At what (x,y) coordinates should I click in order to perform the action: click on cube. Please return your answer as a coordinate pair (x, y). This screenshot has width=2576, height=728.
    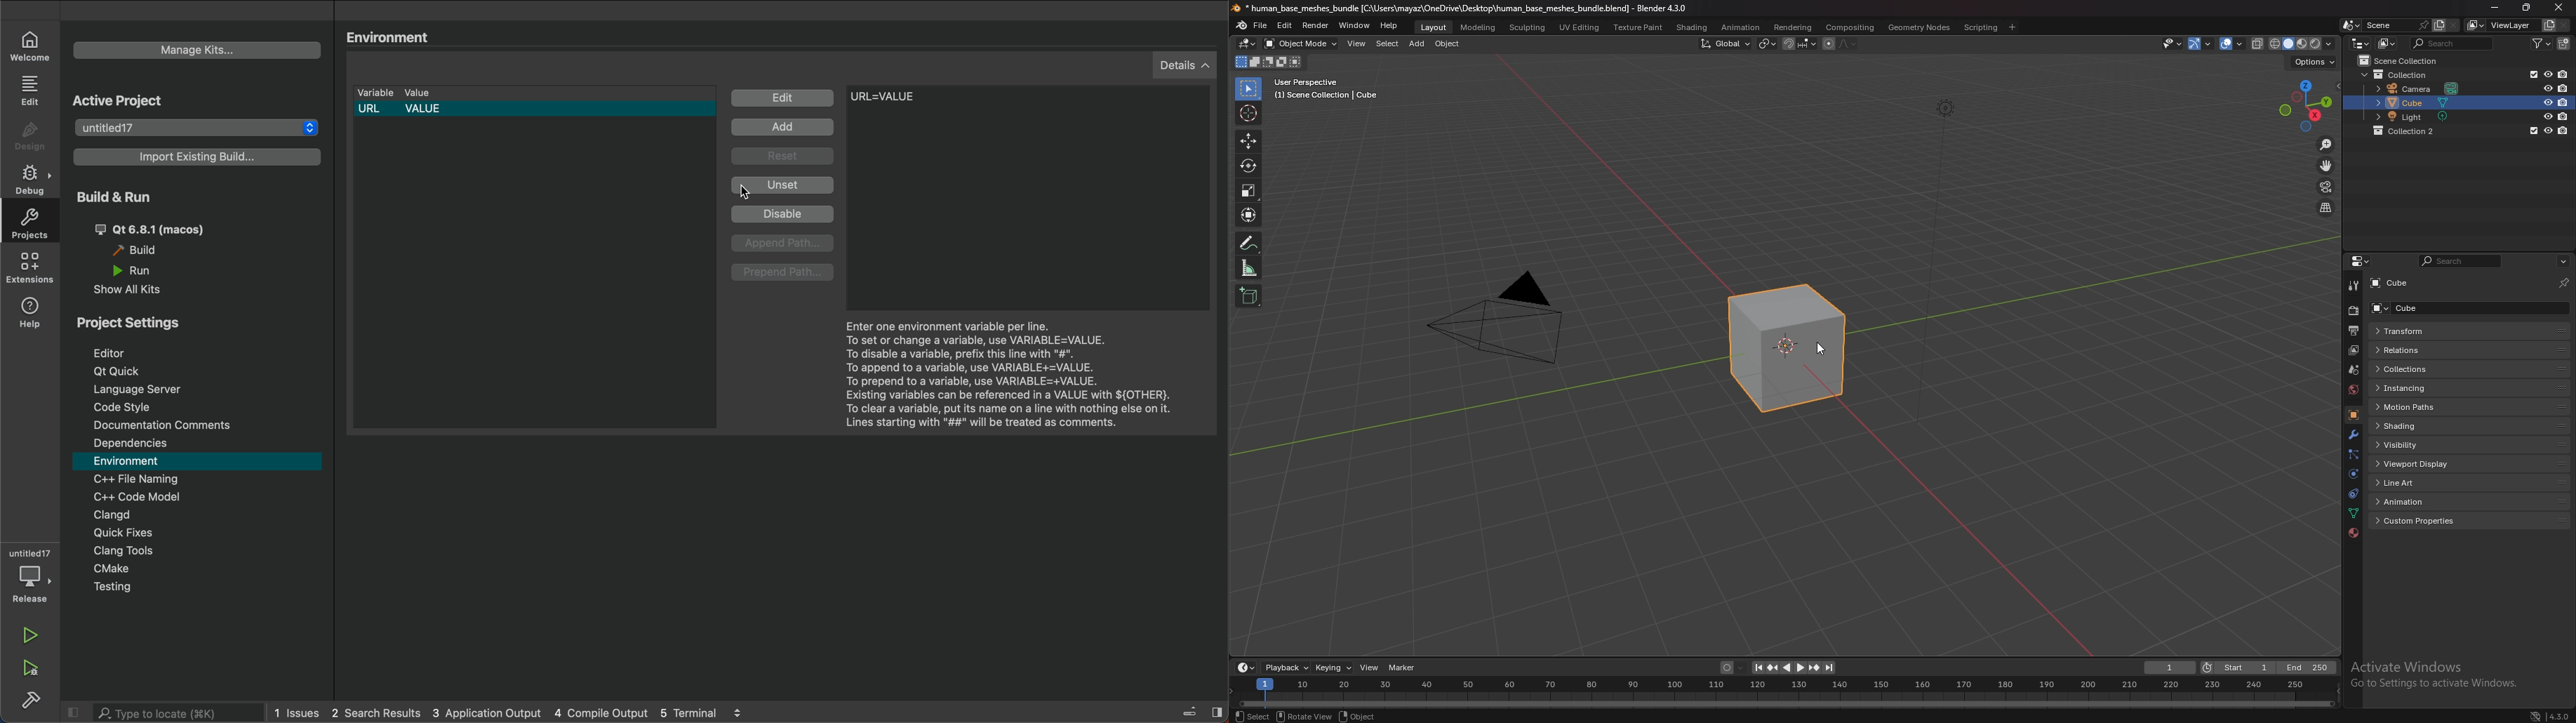
    Looking at the image, I should click on (2423, 102).